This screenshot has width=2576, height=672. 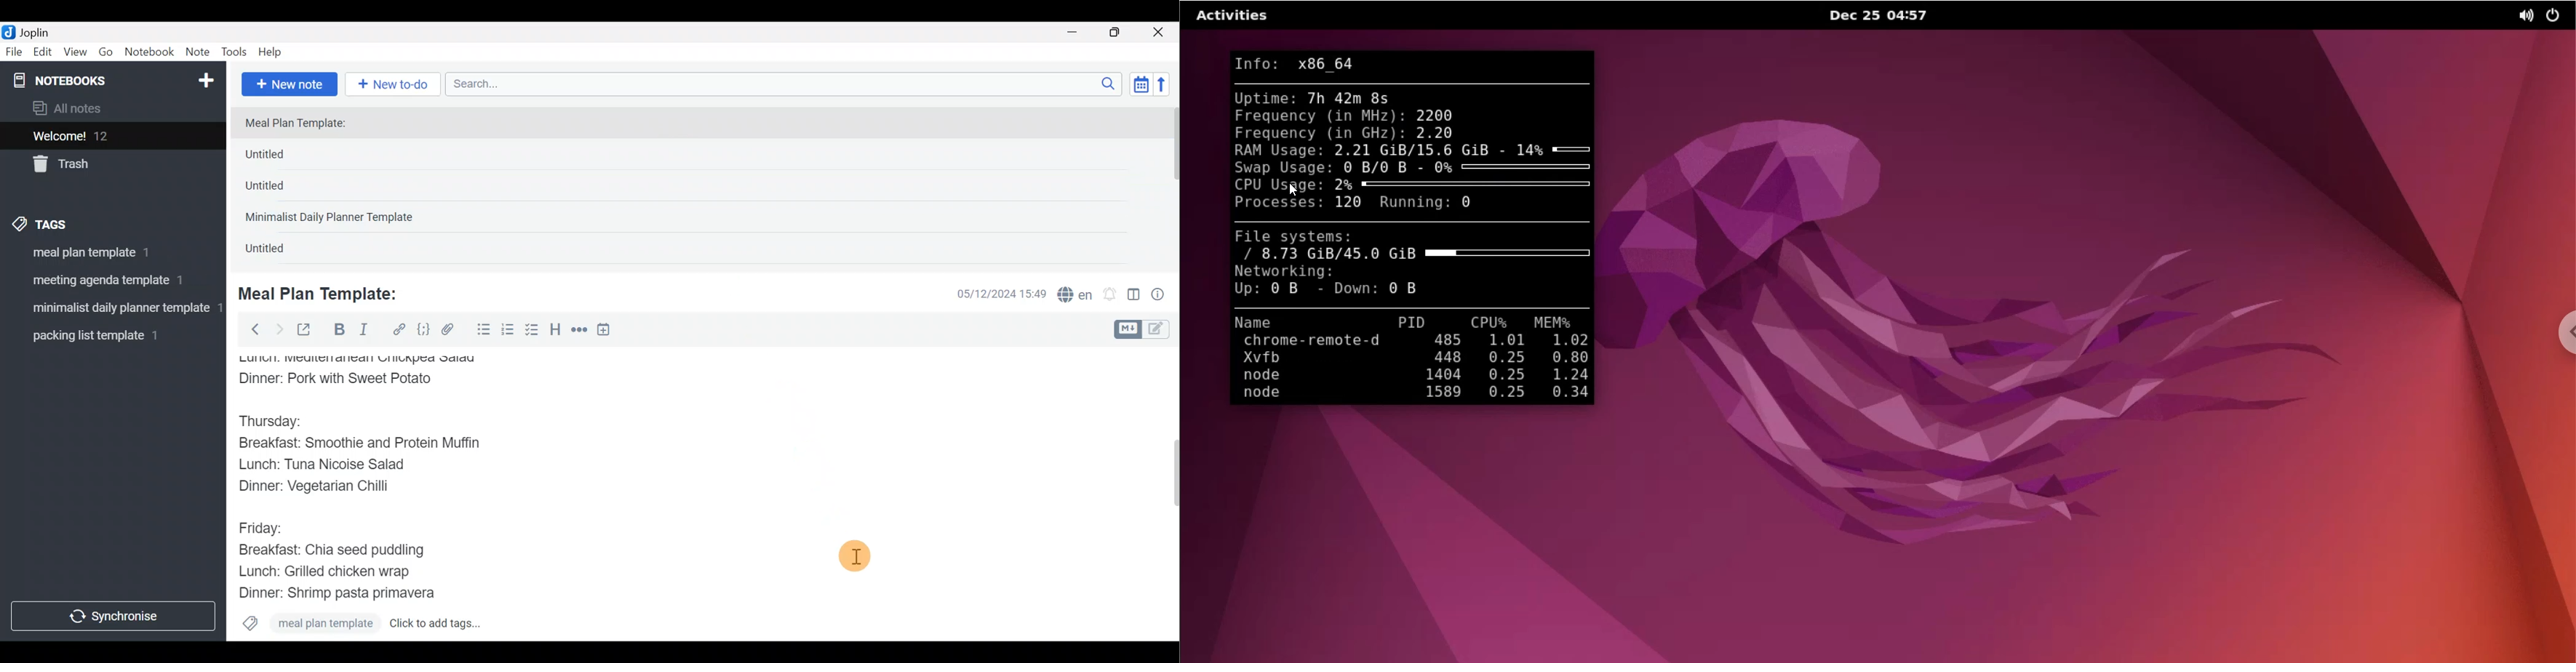 I want to click on Synchronize, so click(x=115, y=616).